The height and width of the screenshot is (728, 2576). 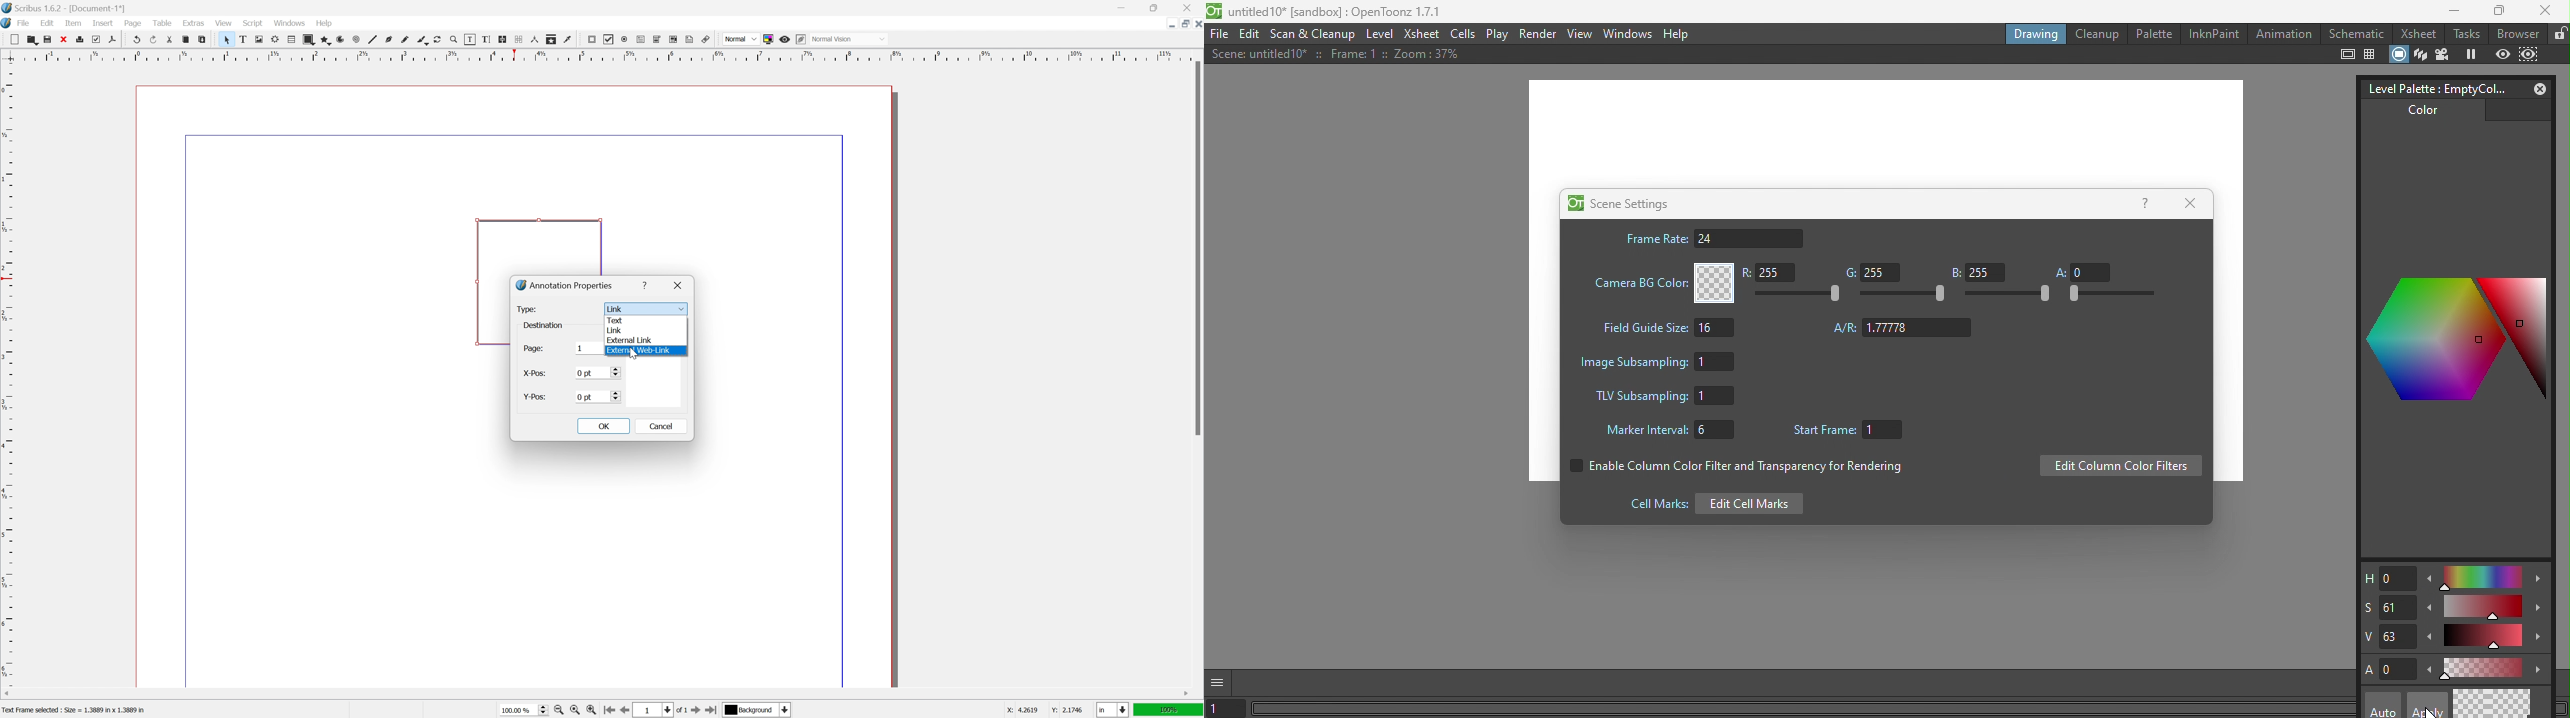 I want to click on minimize, so click(x=1169, y=24).